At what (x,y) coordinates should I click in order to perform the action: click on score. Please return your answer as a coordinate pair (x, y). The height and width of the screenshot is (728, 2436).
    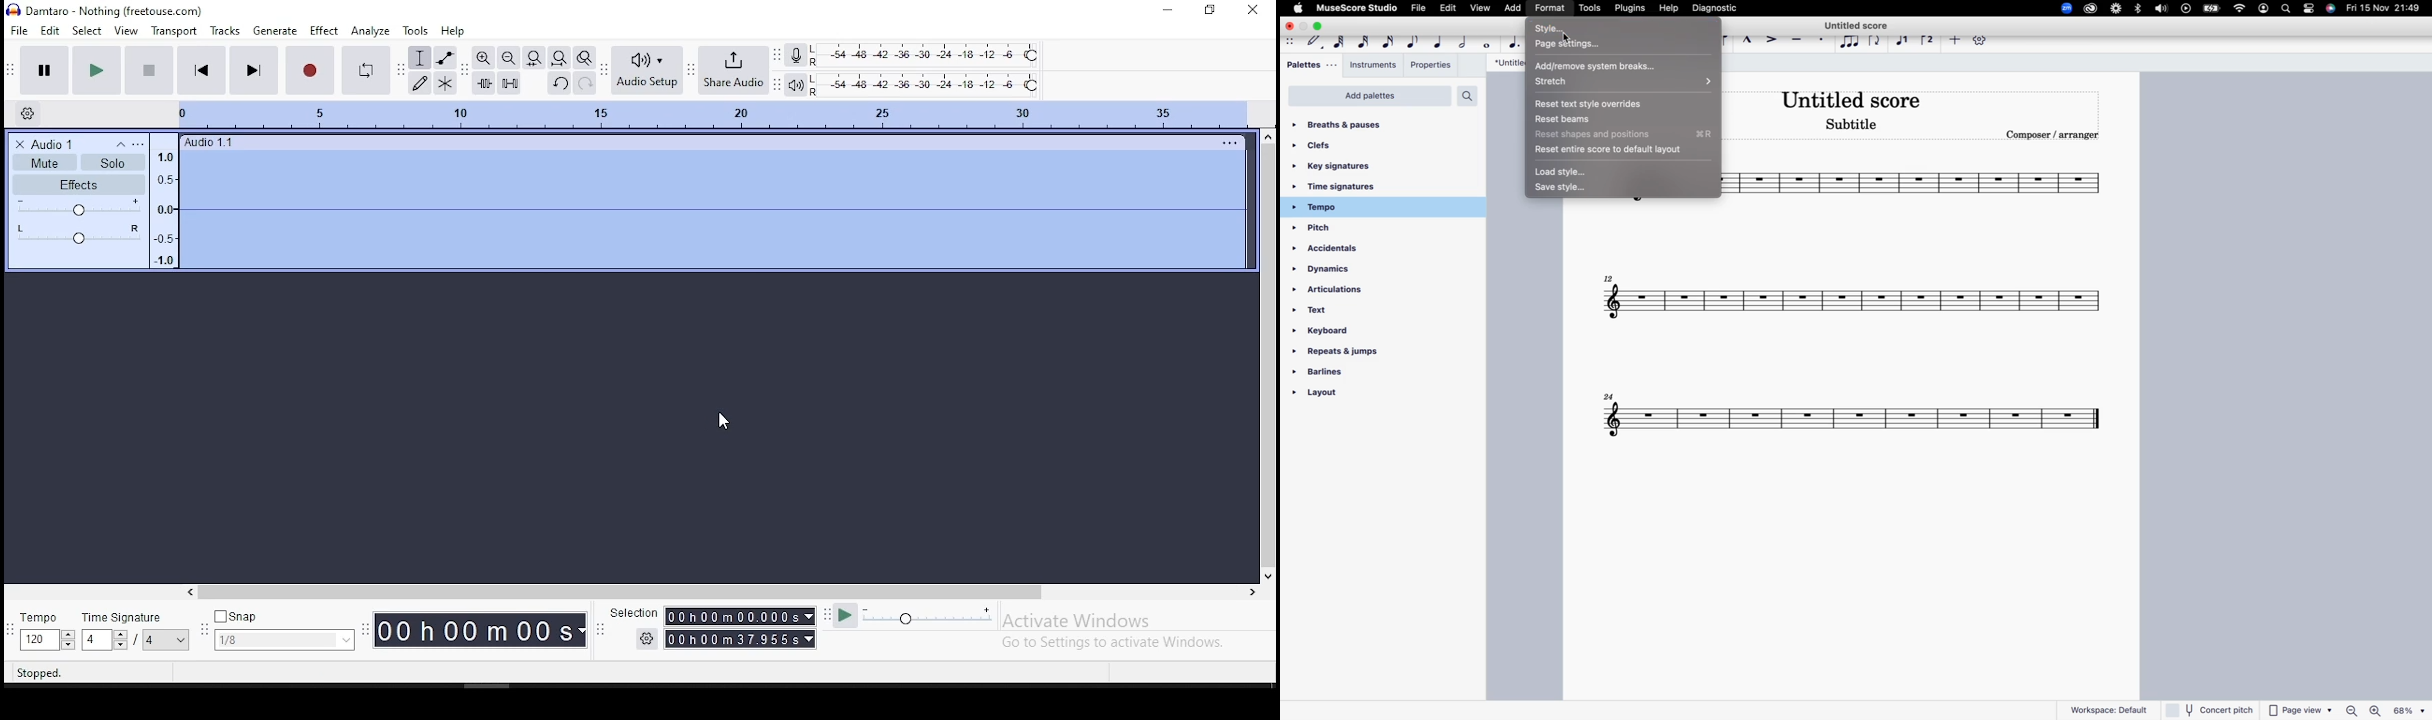
    Looking at the image, I should click on (1857, 187).